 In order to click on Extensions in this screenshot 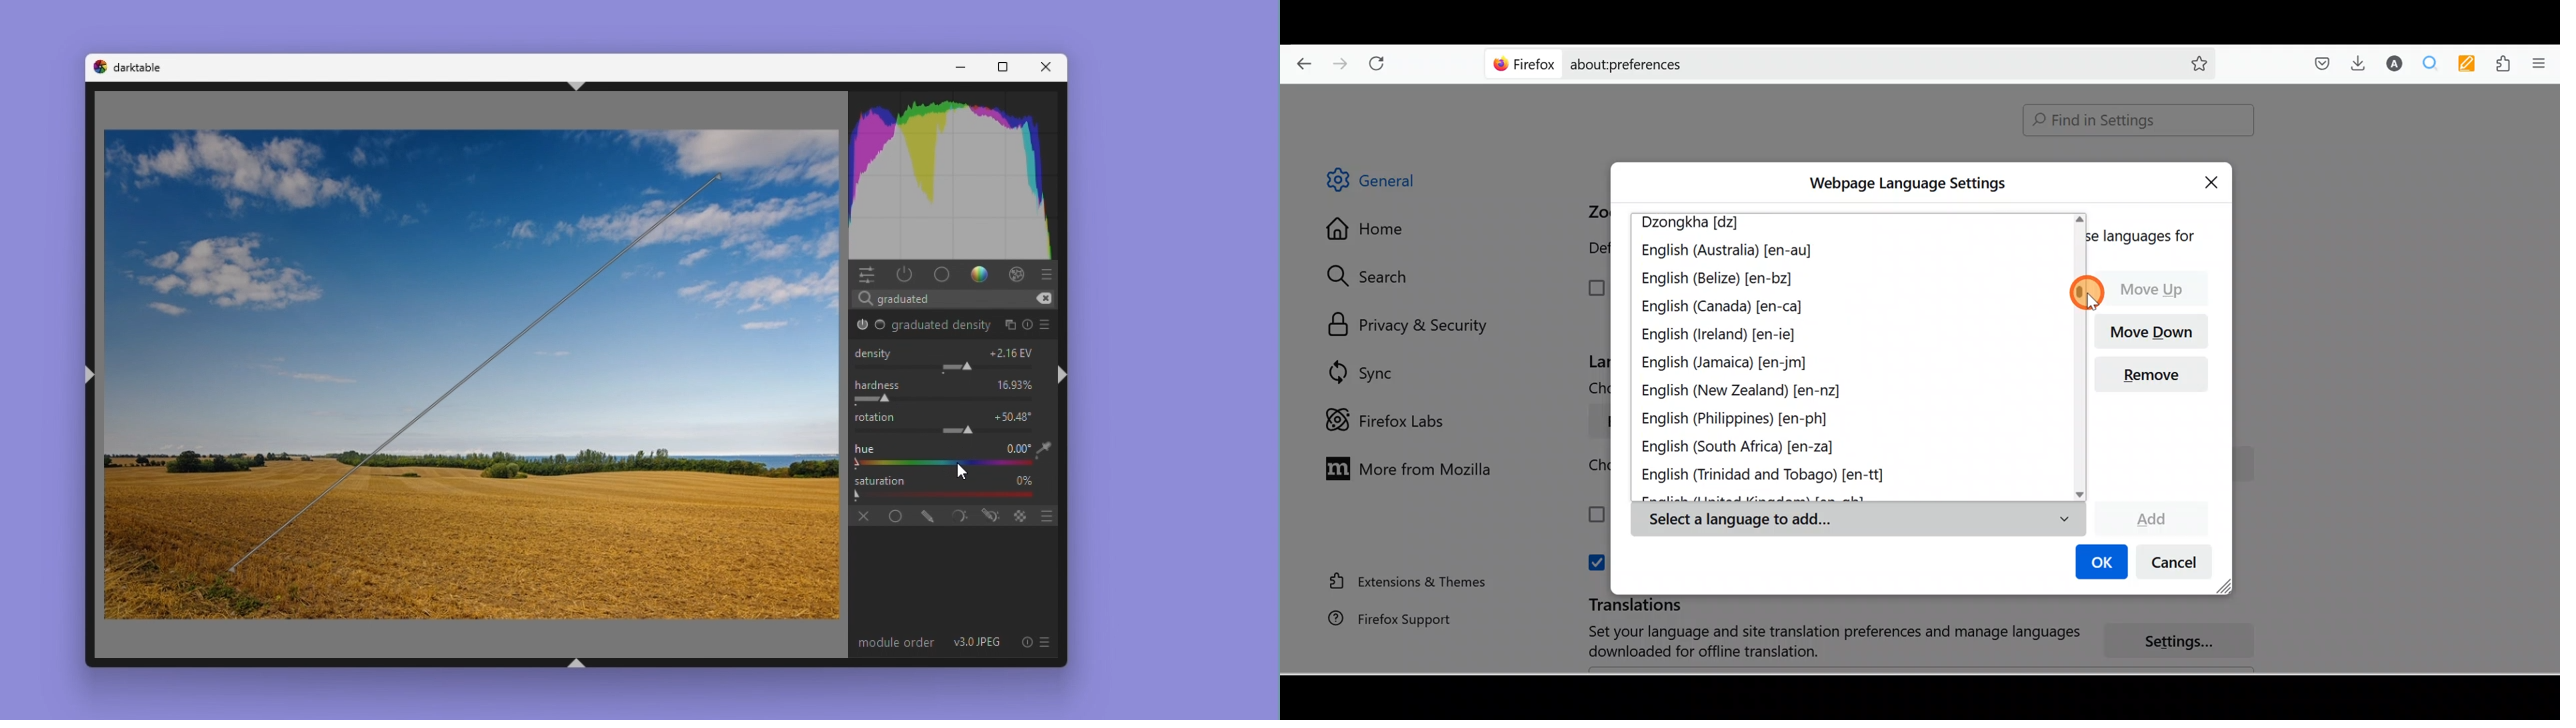, I will do `click(2506, 64)`.